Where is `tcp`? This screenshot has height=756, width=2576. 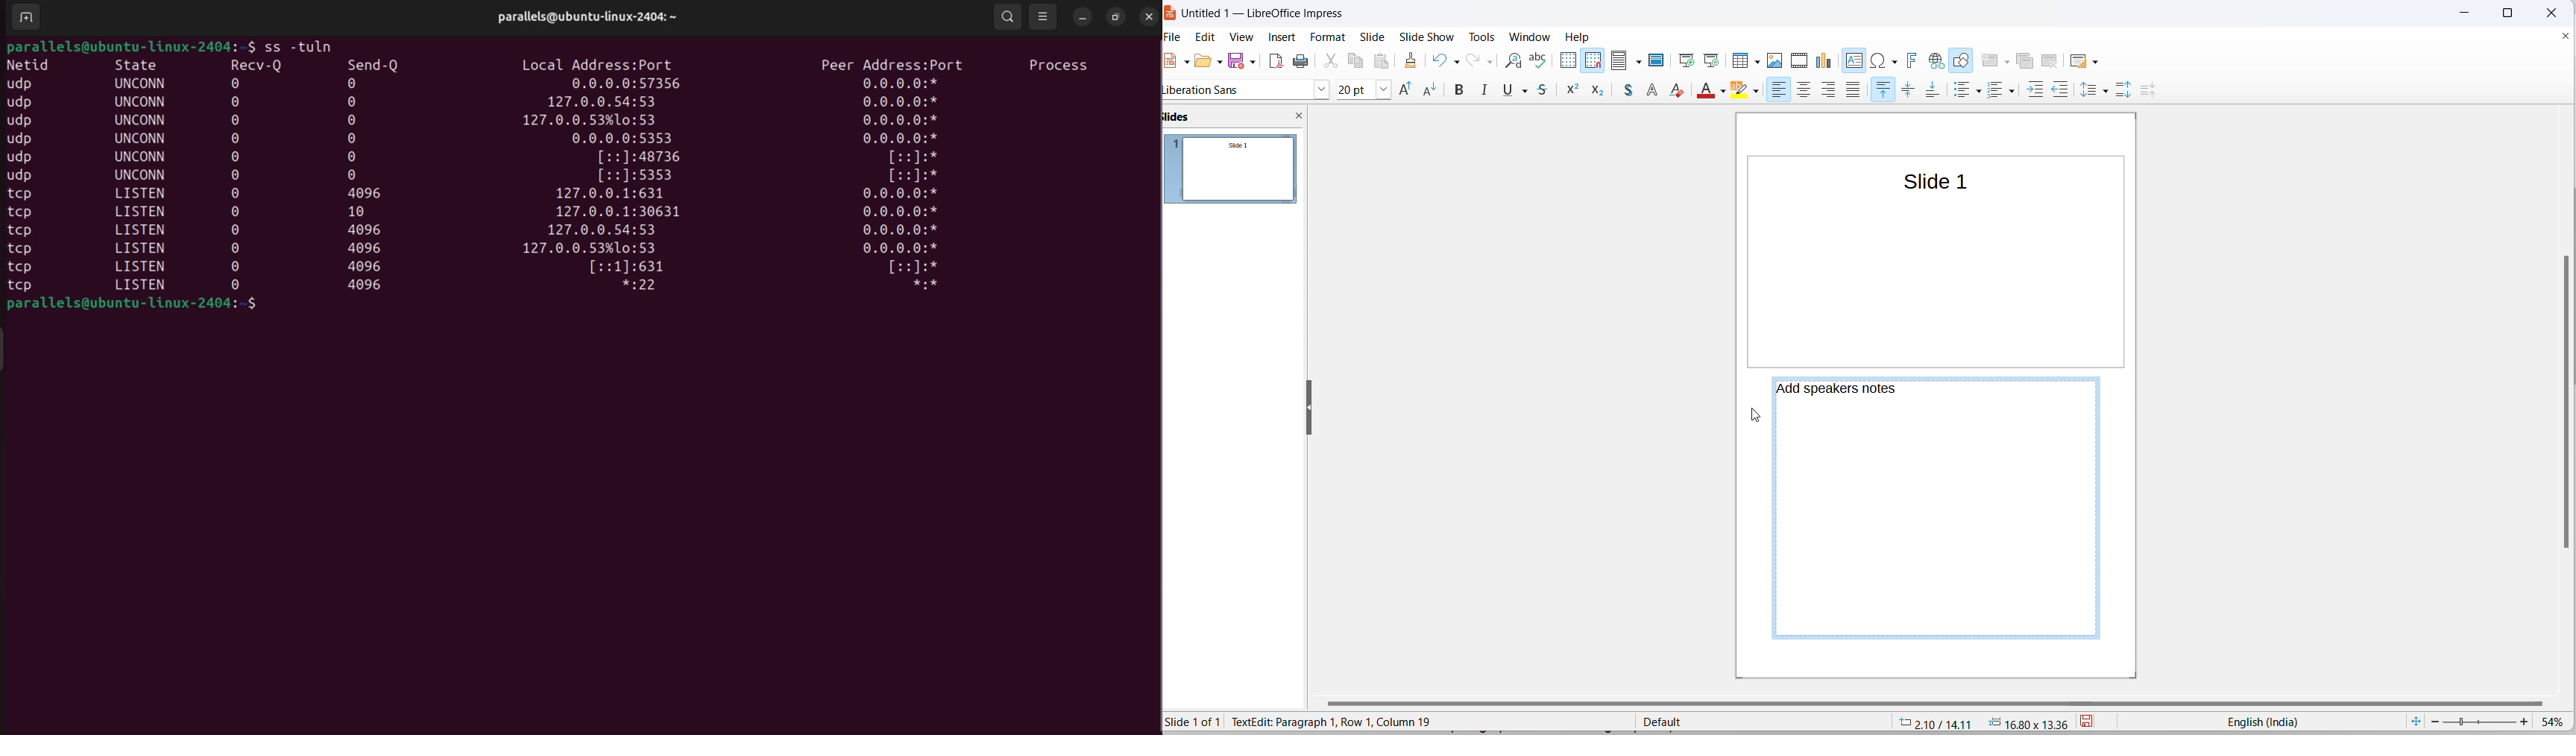 tcp is located at coordinates (27, 250).